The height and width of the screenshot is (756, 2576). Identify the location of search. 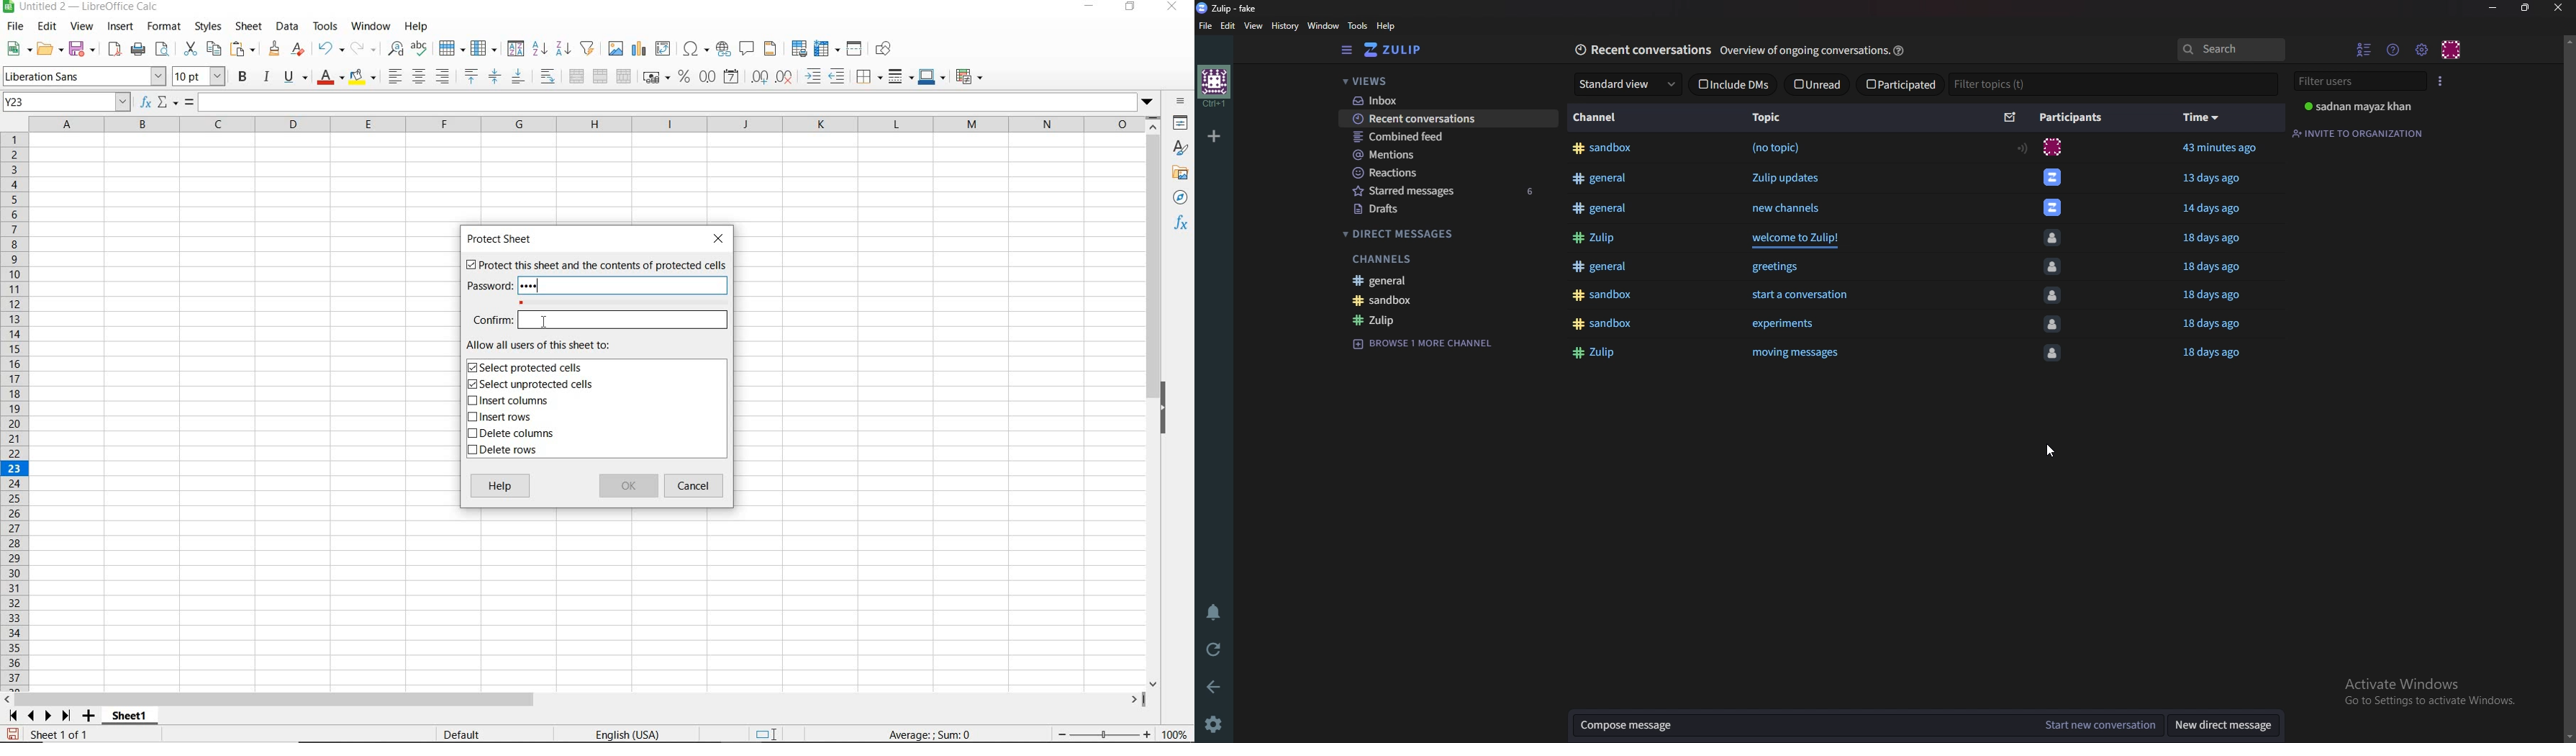
(2231, 49).